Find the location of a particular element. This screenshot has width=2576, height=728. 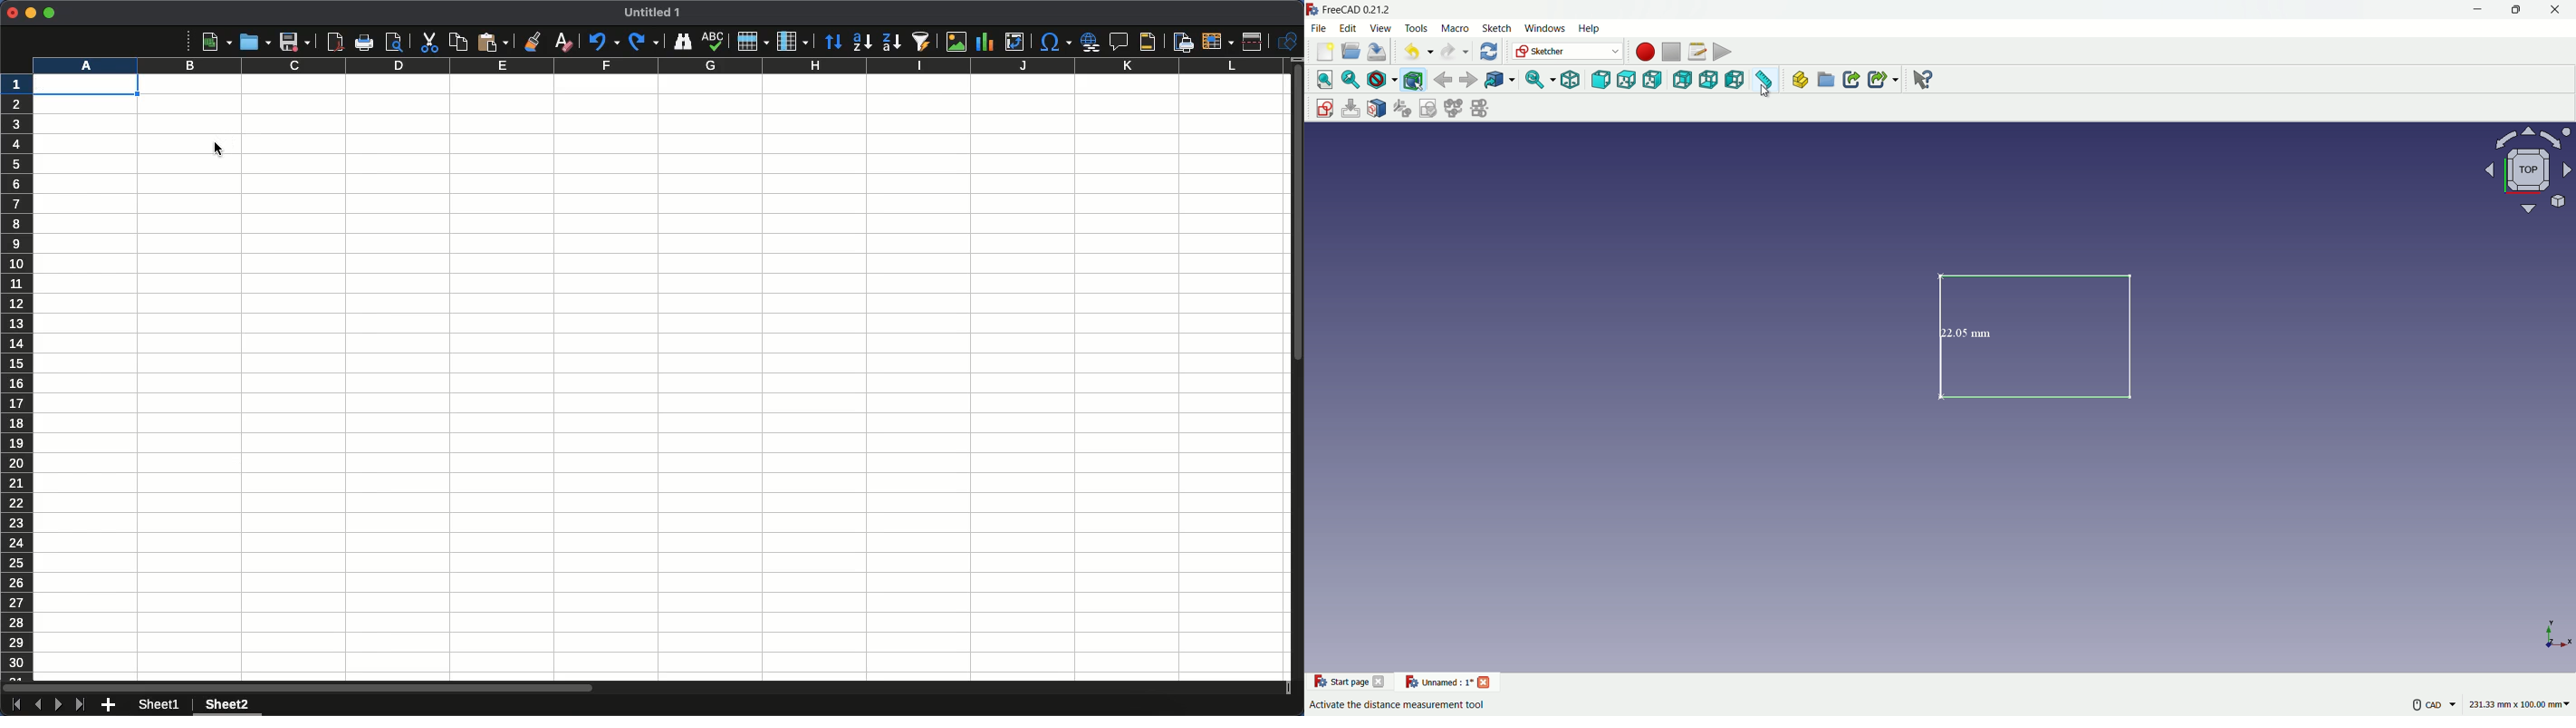

Spelling is located at coordinates (713, 42).